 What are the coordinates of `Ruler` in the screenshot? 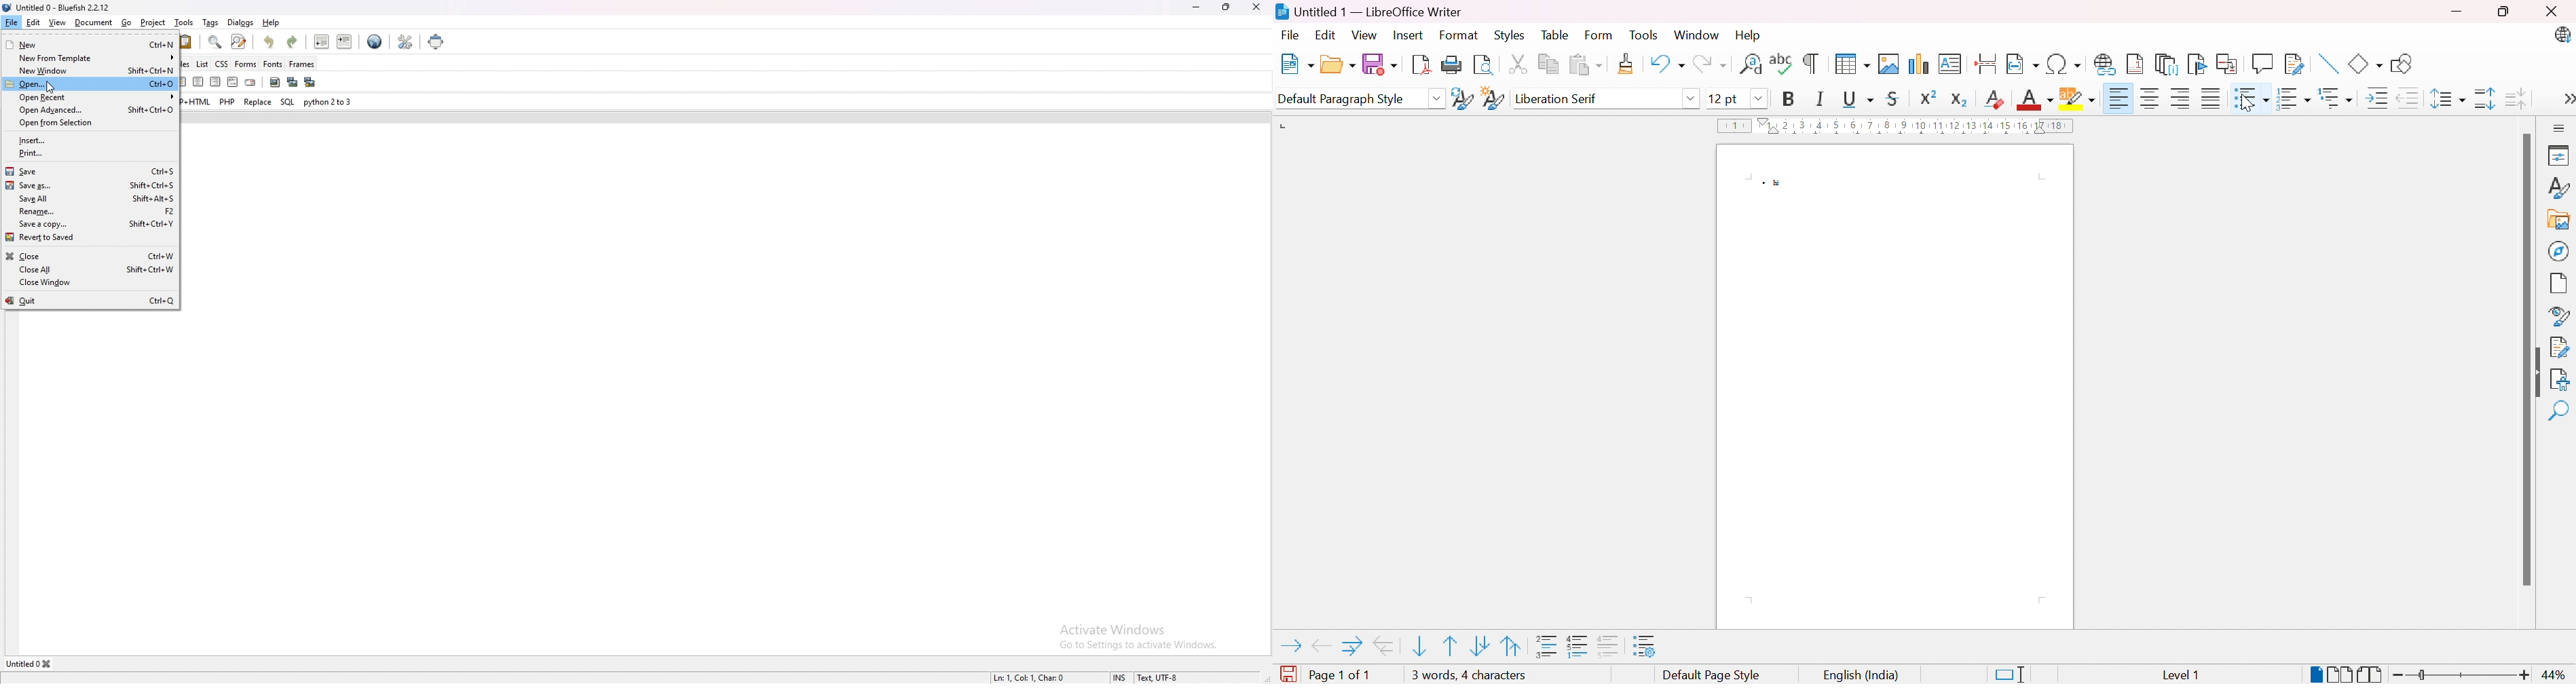 It's located at (1908, 126).